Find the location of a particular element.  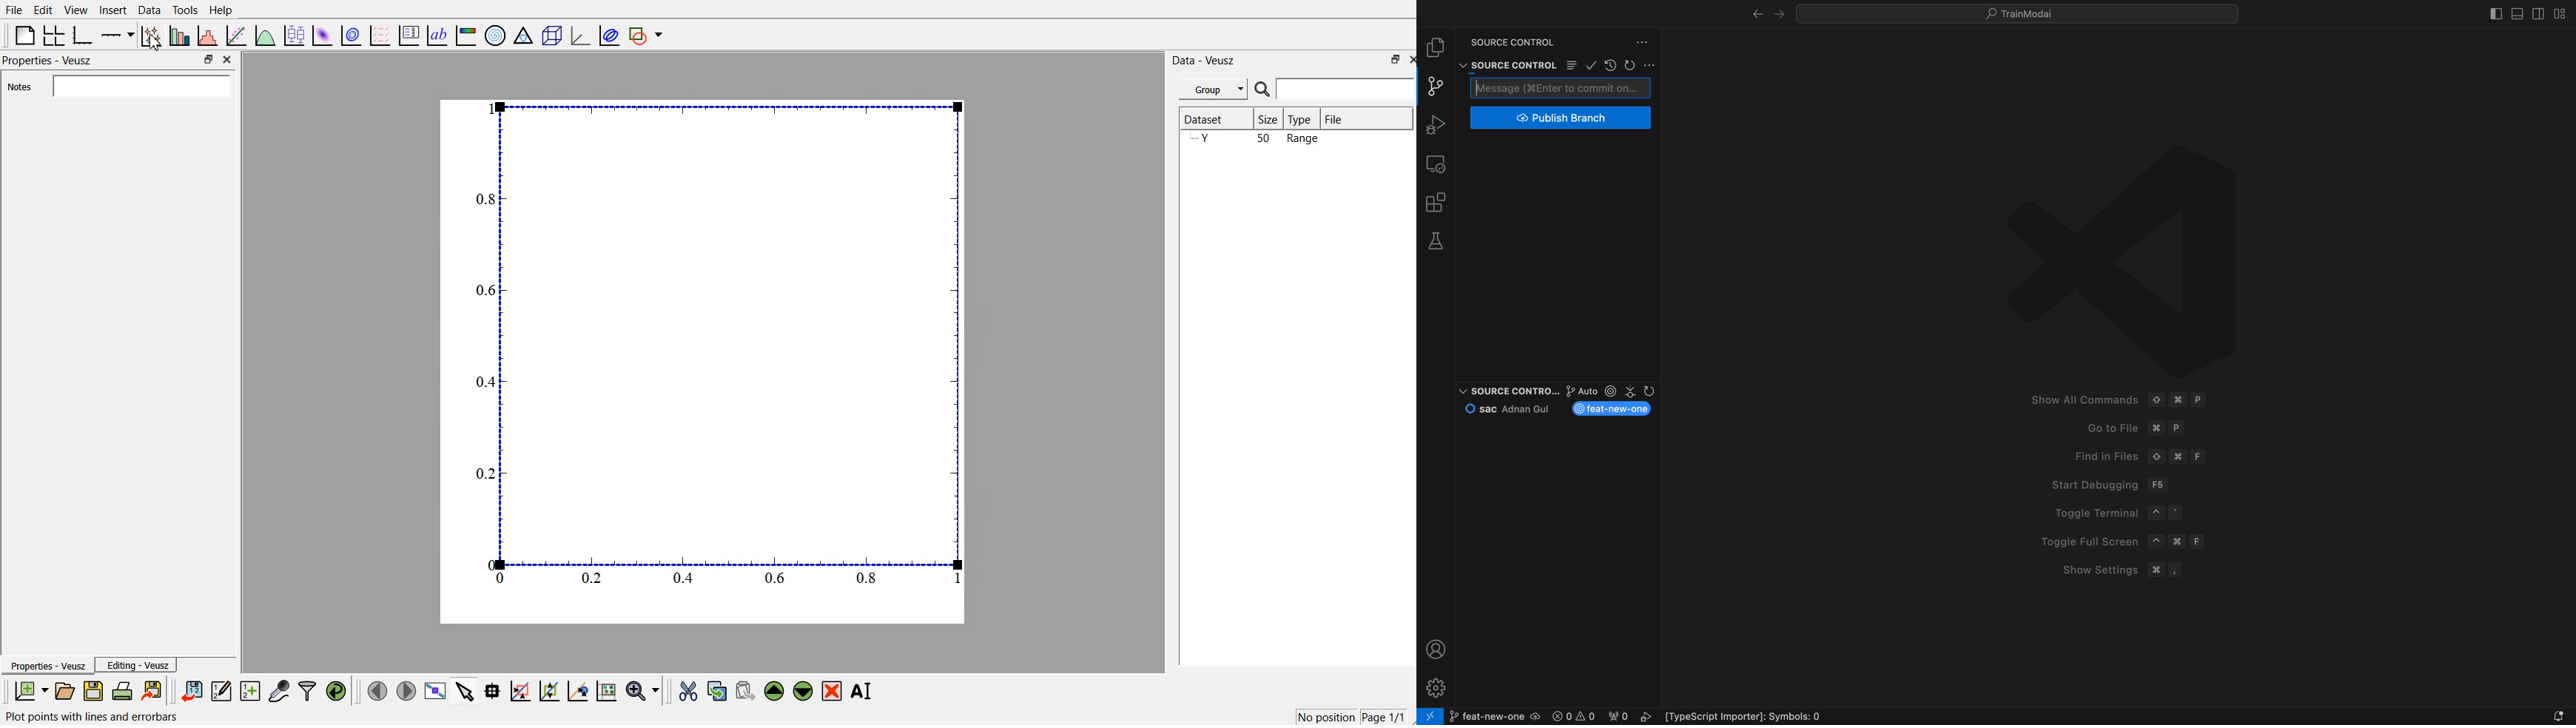

restore is located at coordinates (1610, 64).